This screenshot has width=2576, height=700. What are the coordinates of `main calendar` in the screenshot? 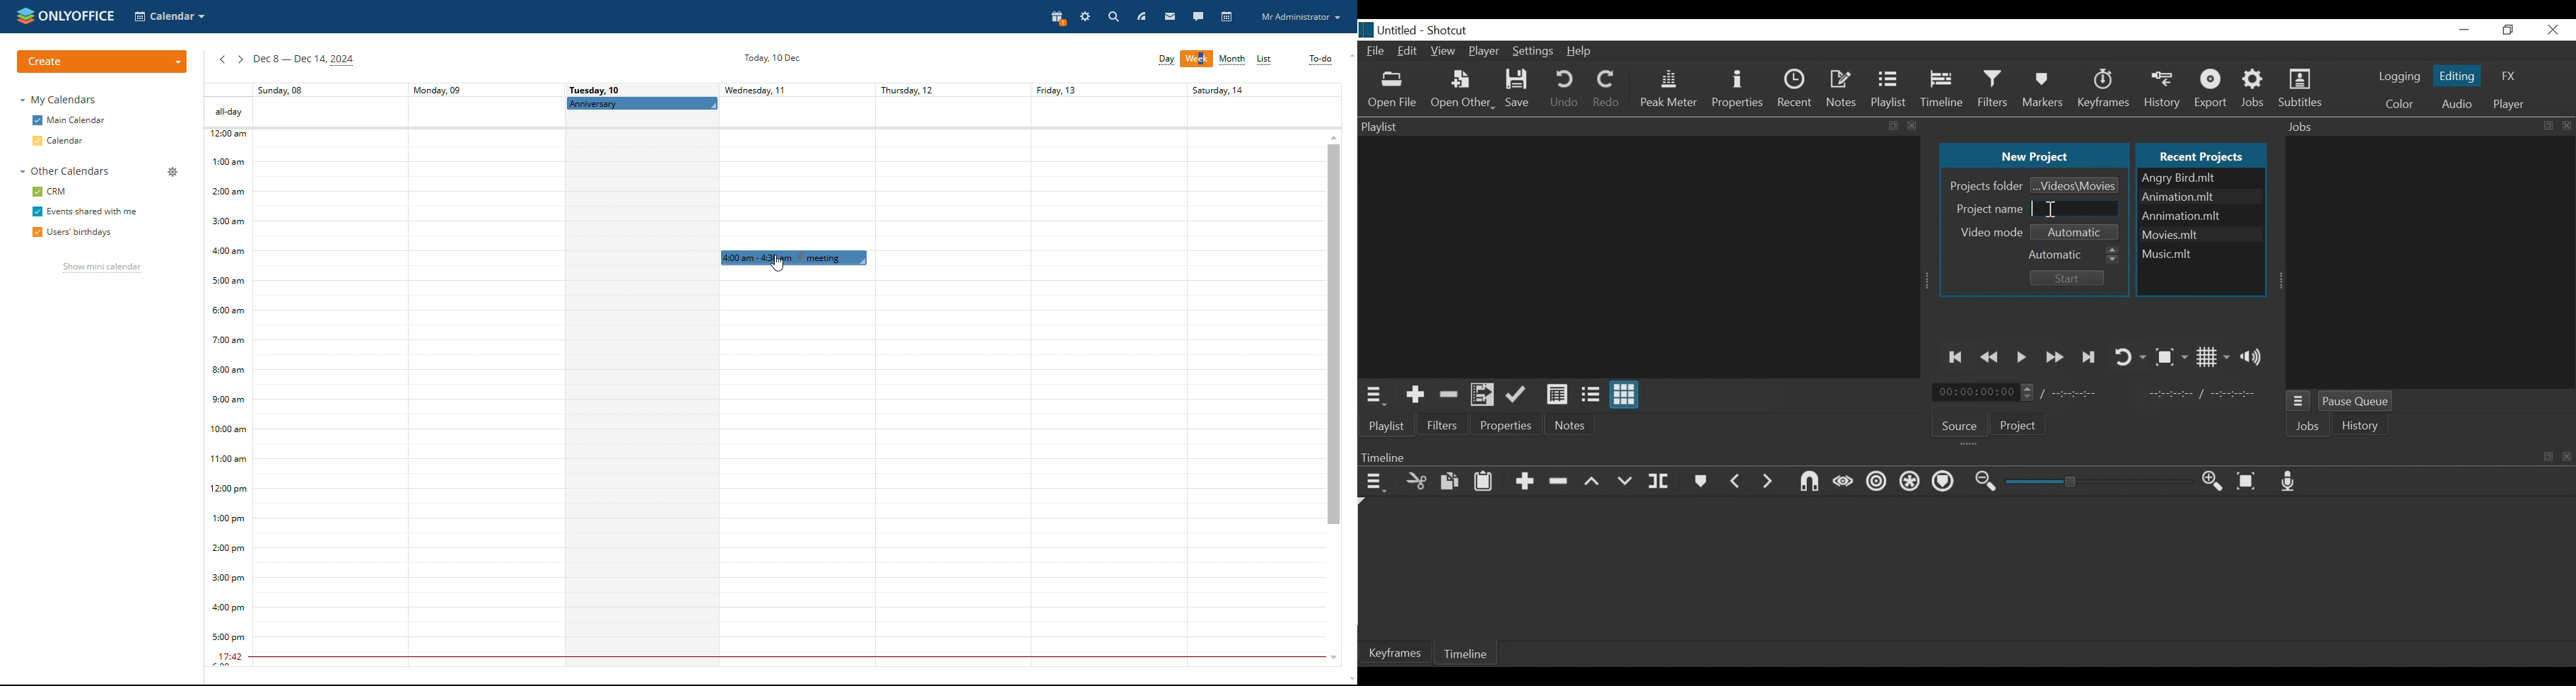 It's located at (69, 120).